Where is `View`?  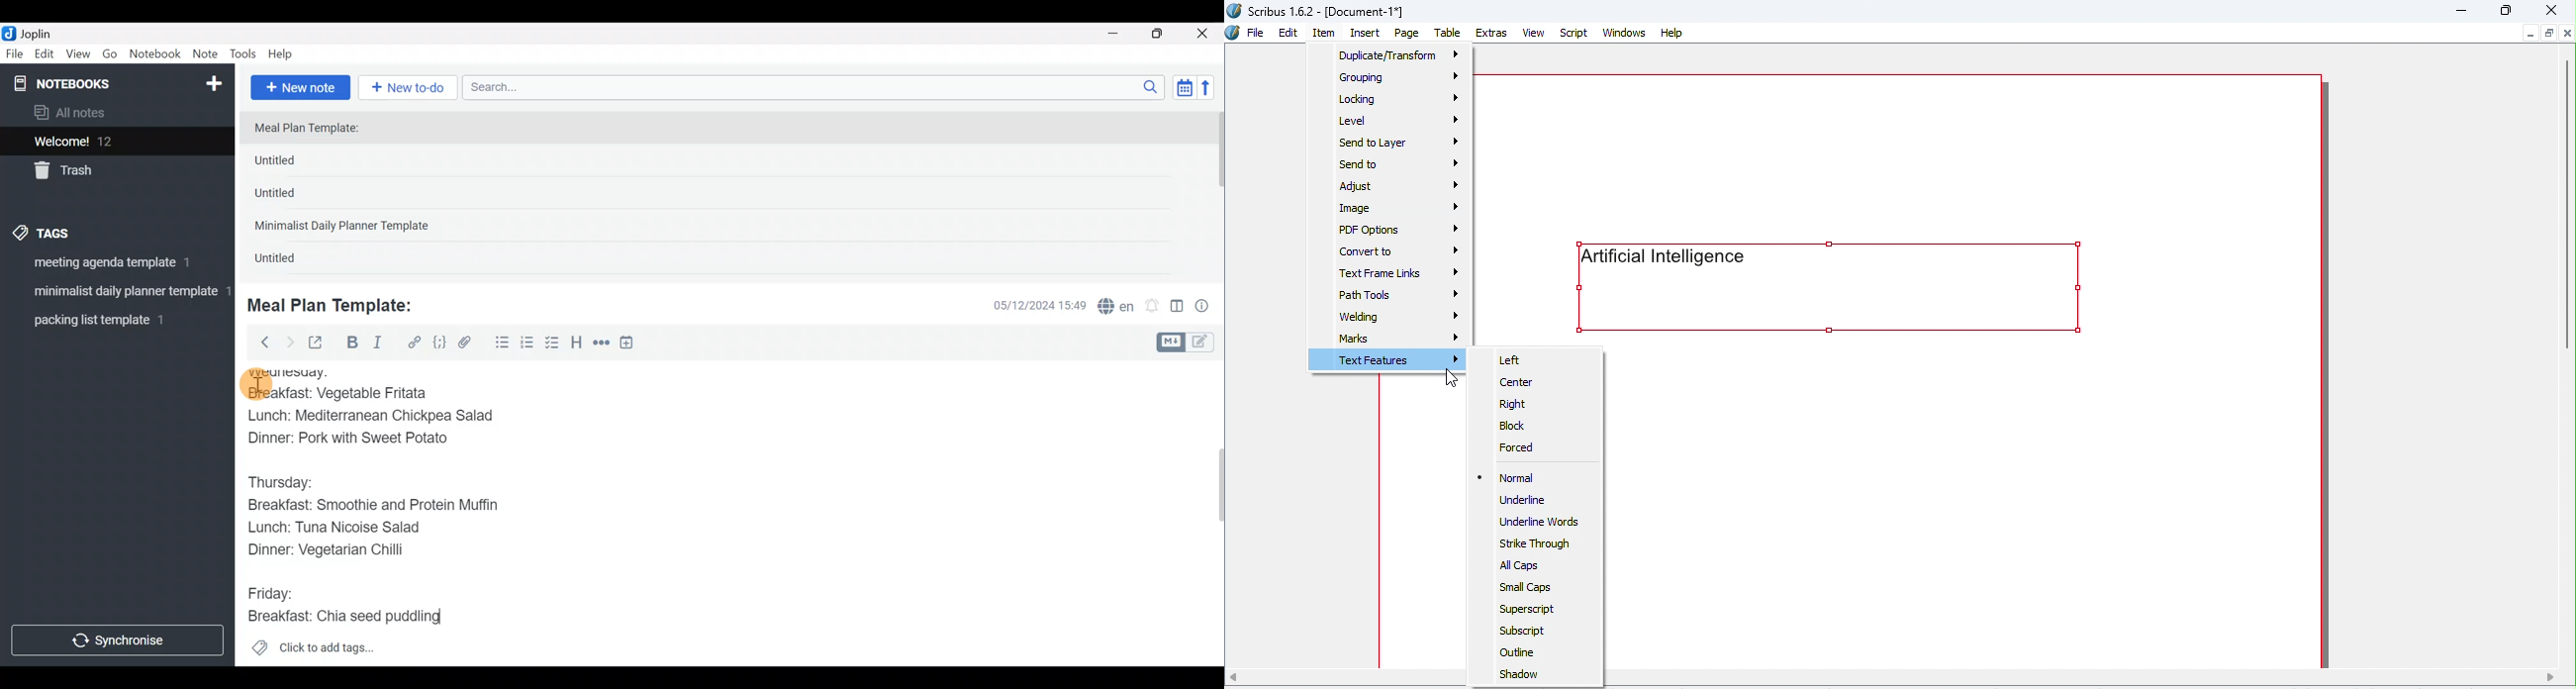
View is located at coordinates (78, 56).